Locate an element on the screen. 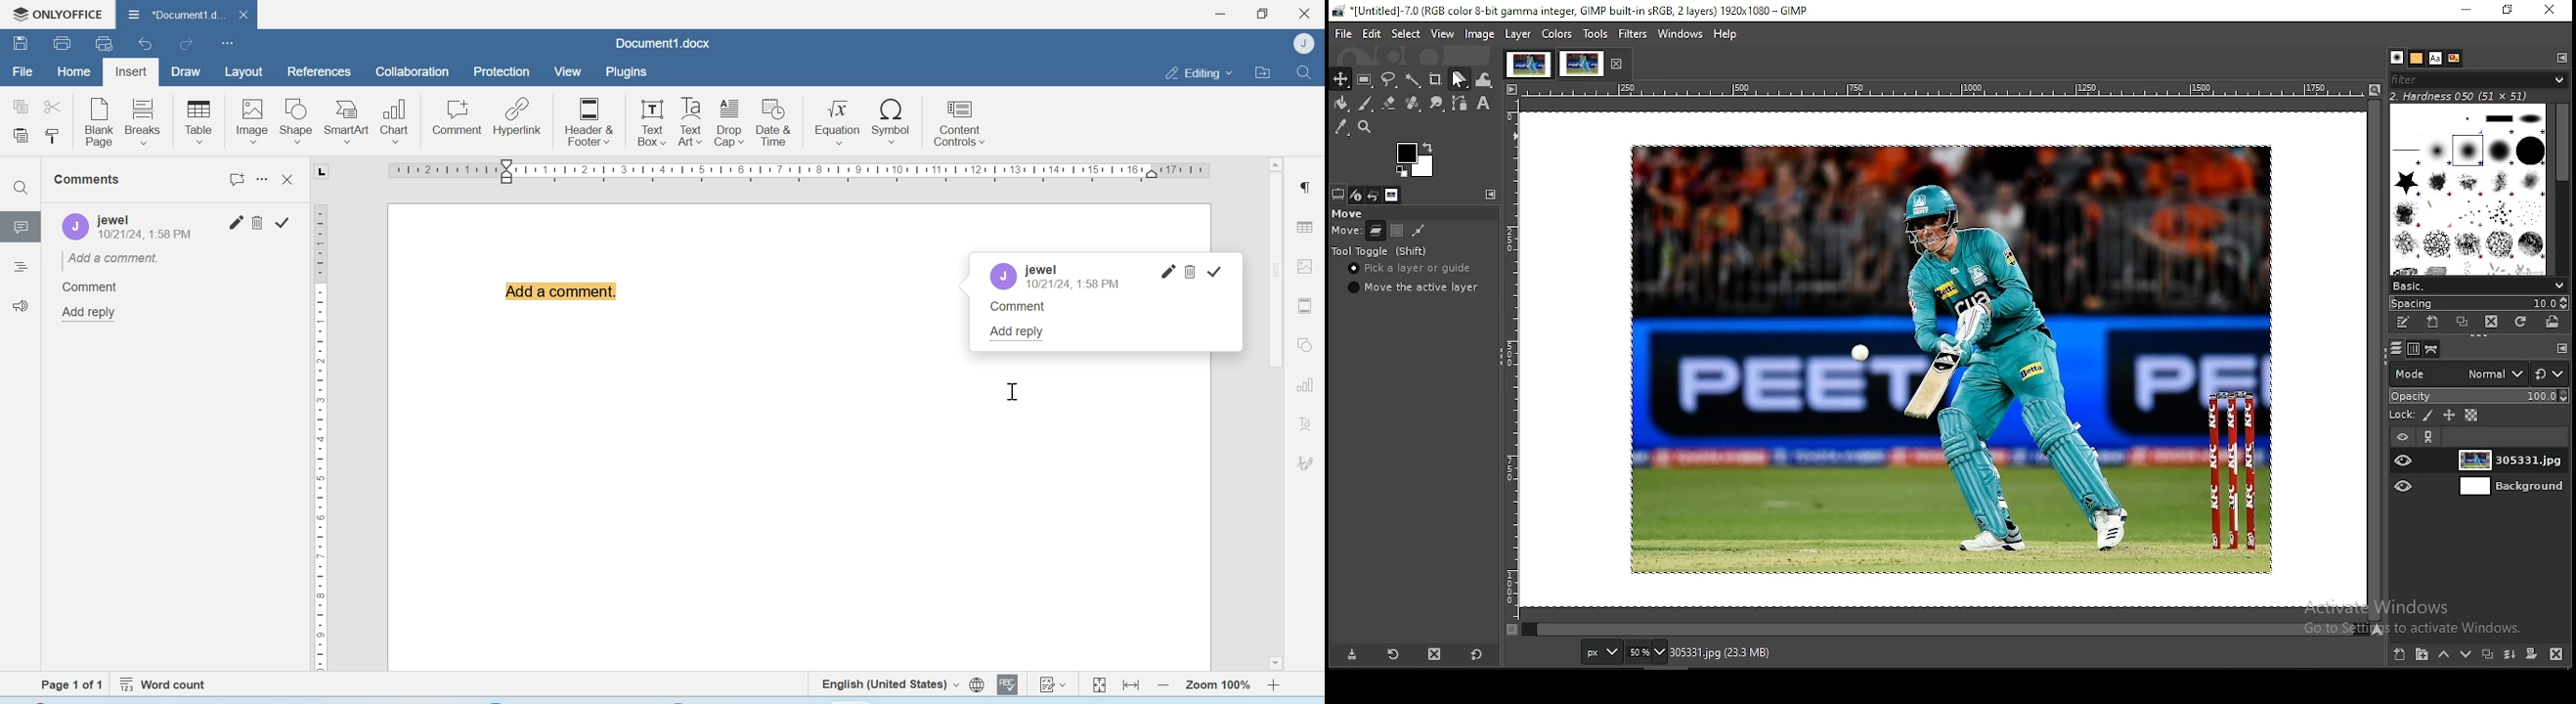 This screenshot has width=2576, height=728. Save is located at coordinates (20, 42).